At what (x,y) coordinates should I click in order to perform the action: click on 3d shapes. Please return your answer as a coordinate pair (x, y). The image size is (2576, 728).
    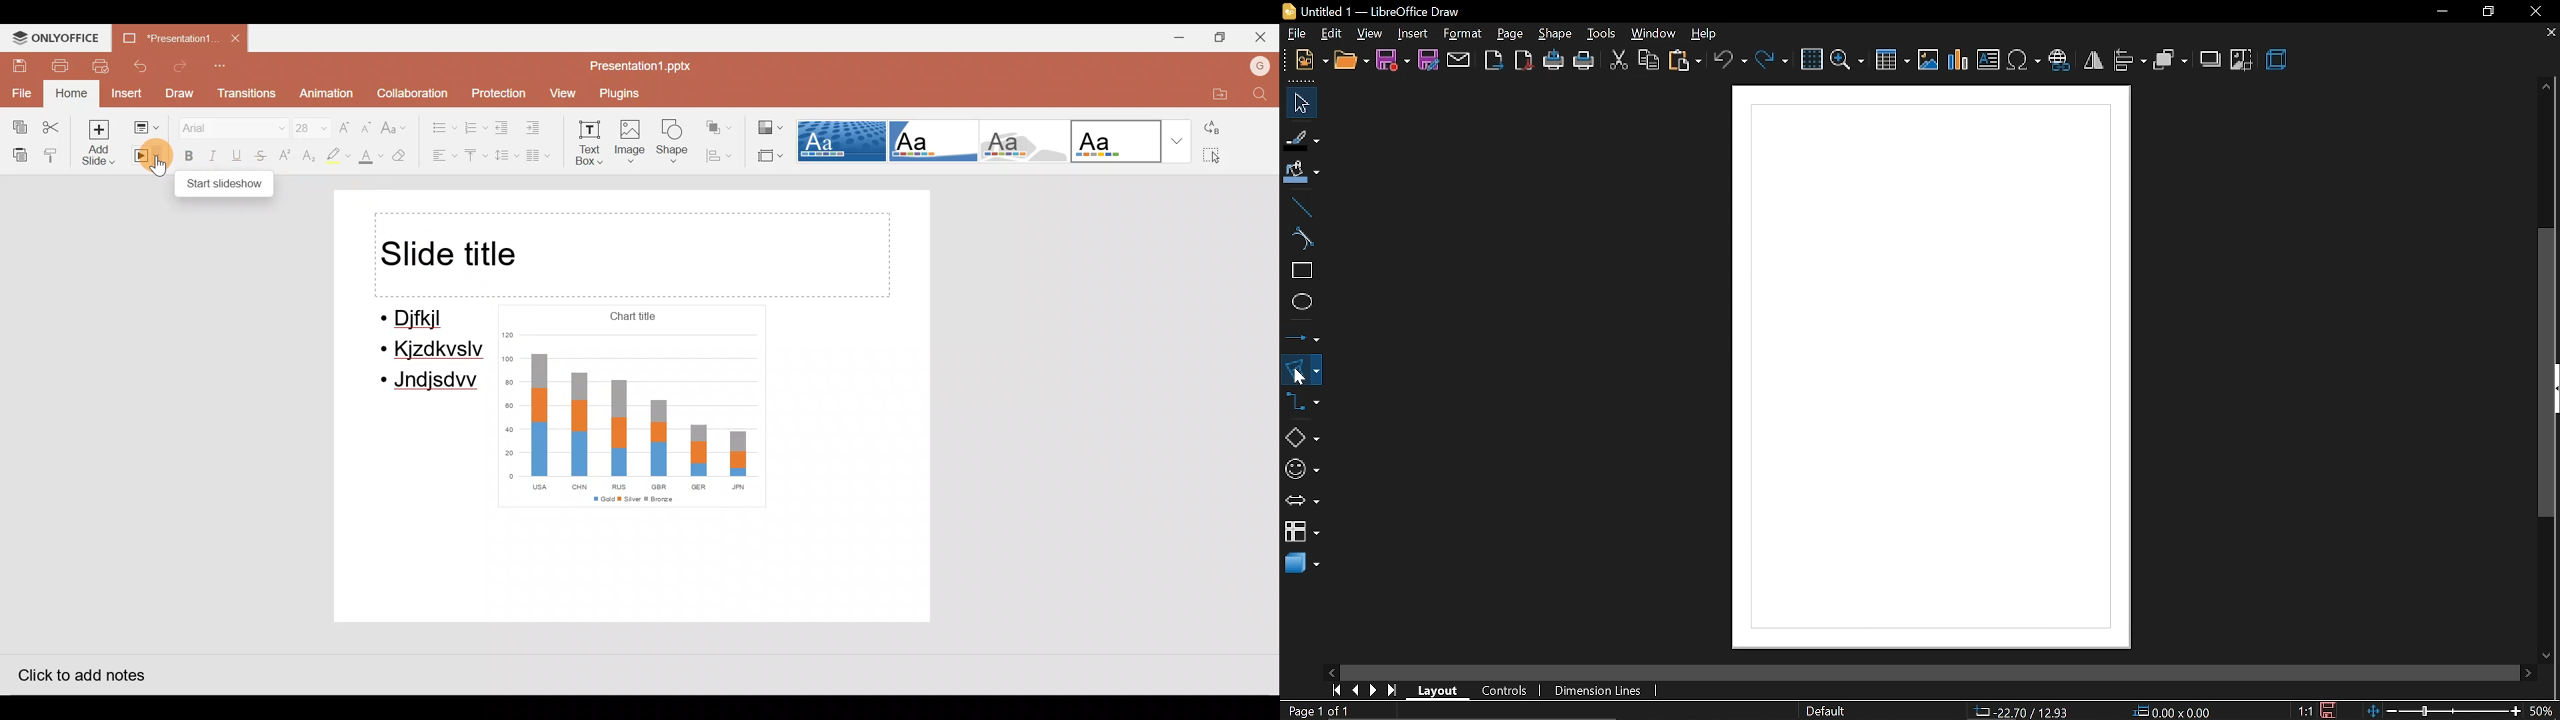
    Looking at the image, I should click on (1300, 564).